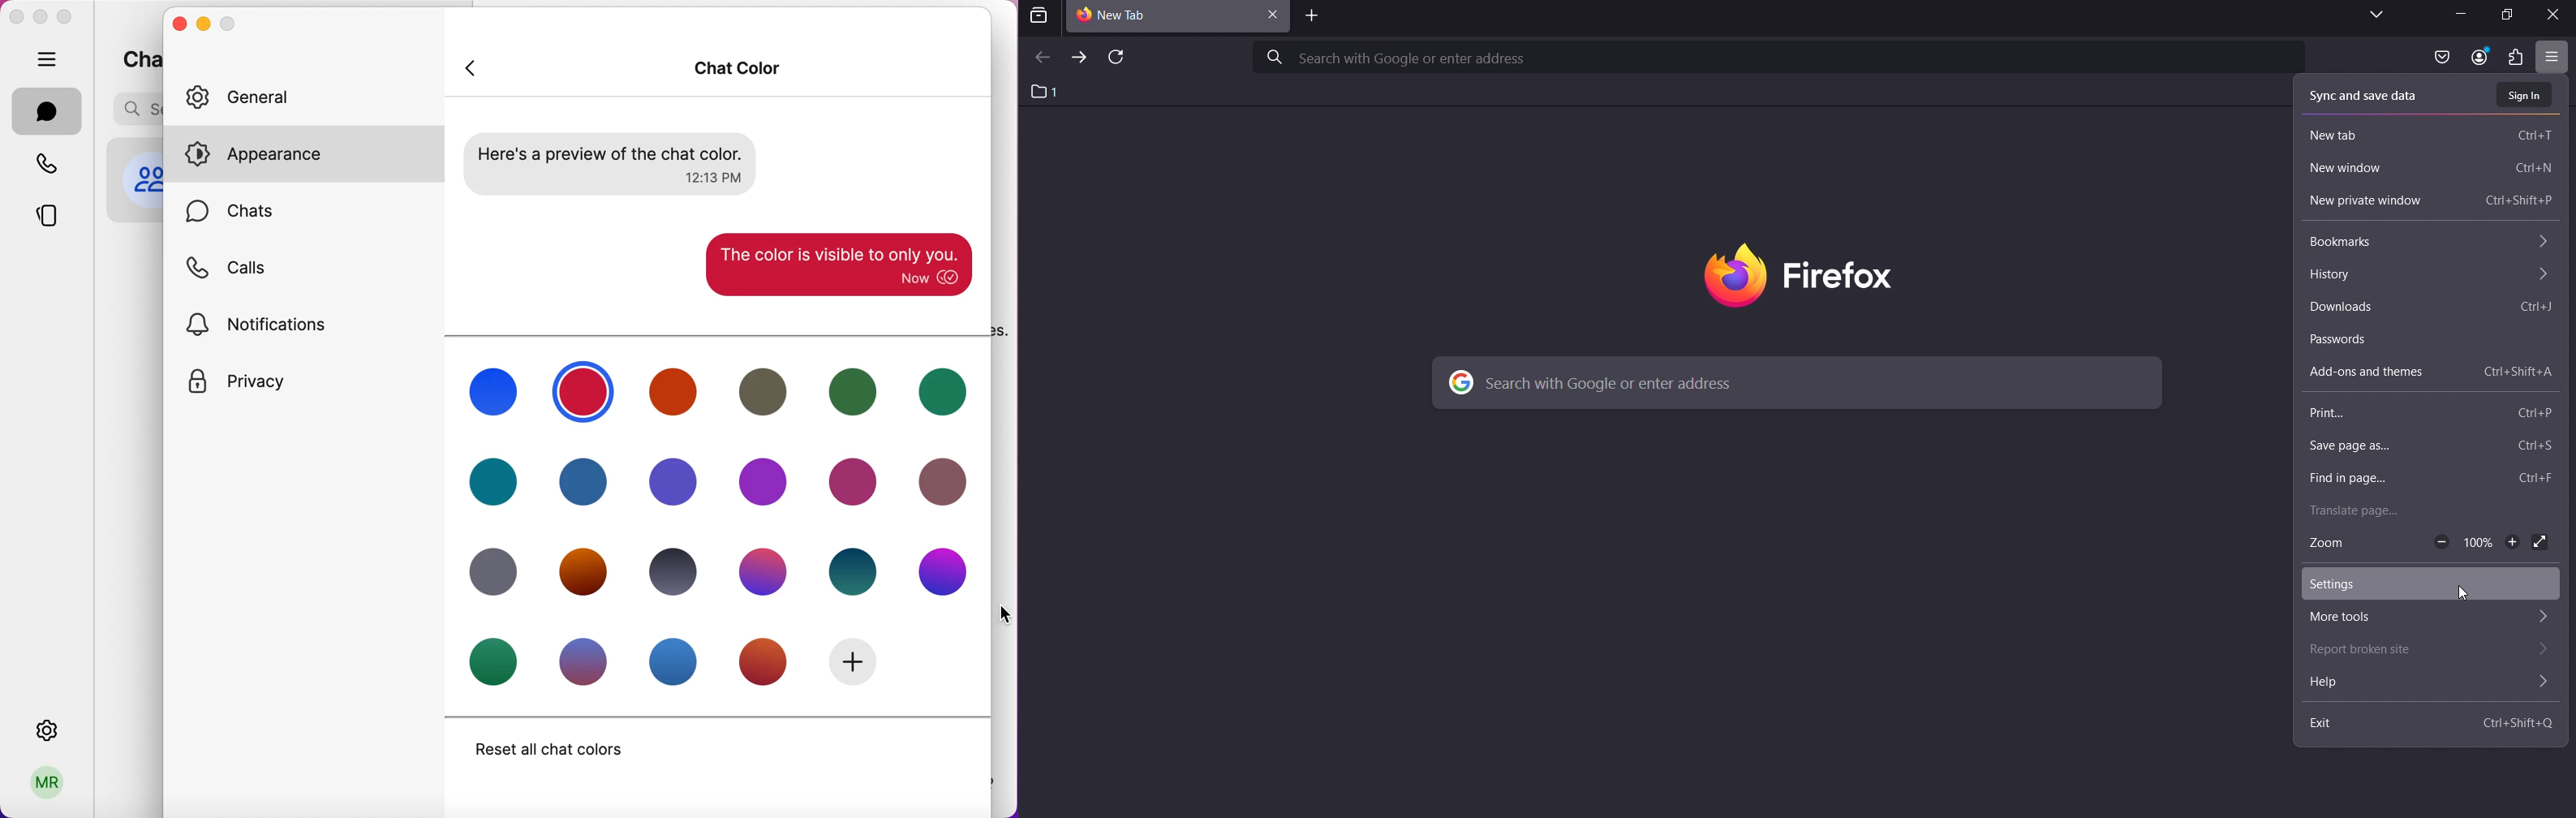 Image resolution: width=2576 pixels, height=840 pixels. I want to click on add tab, so click(1312, 18).